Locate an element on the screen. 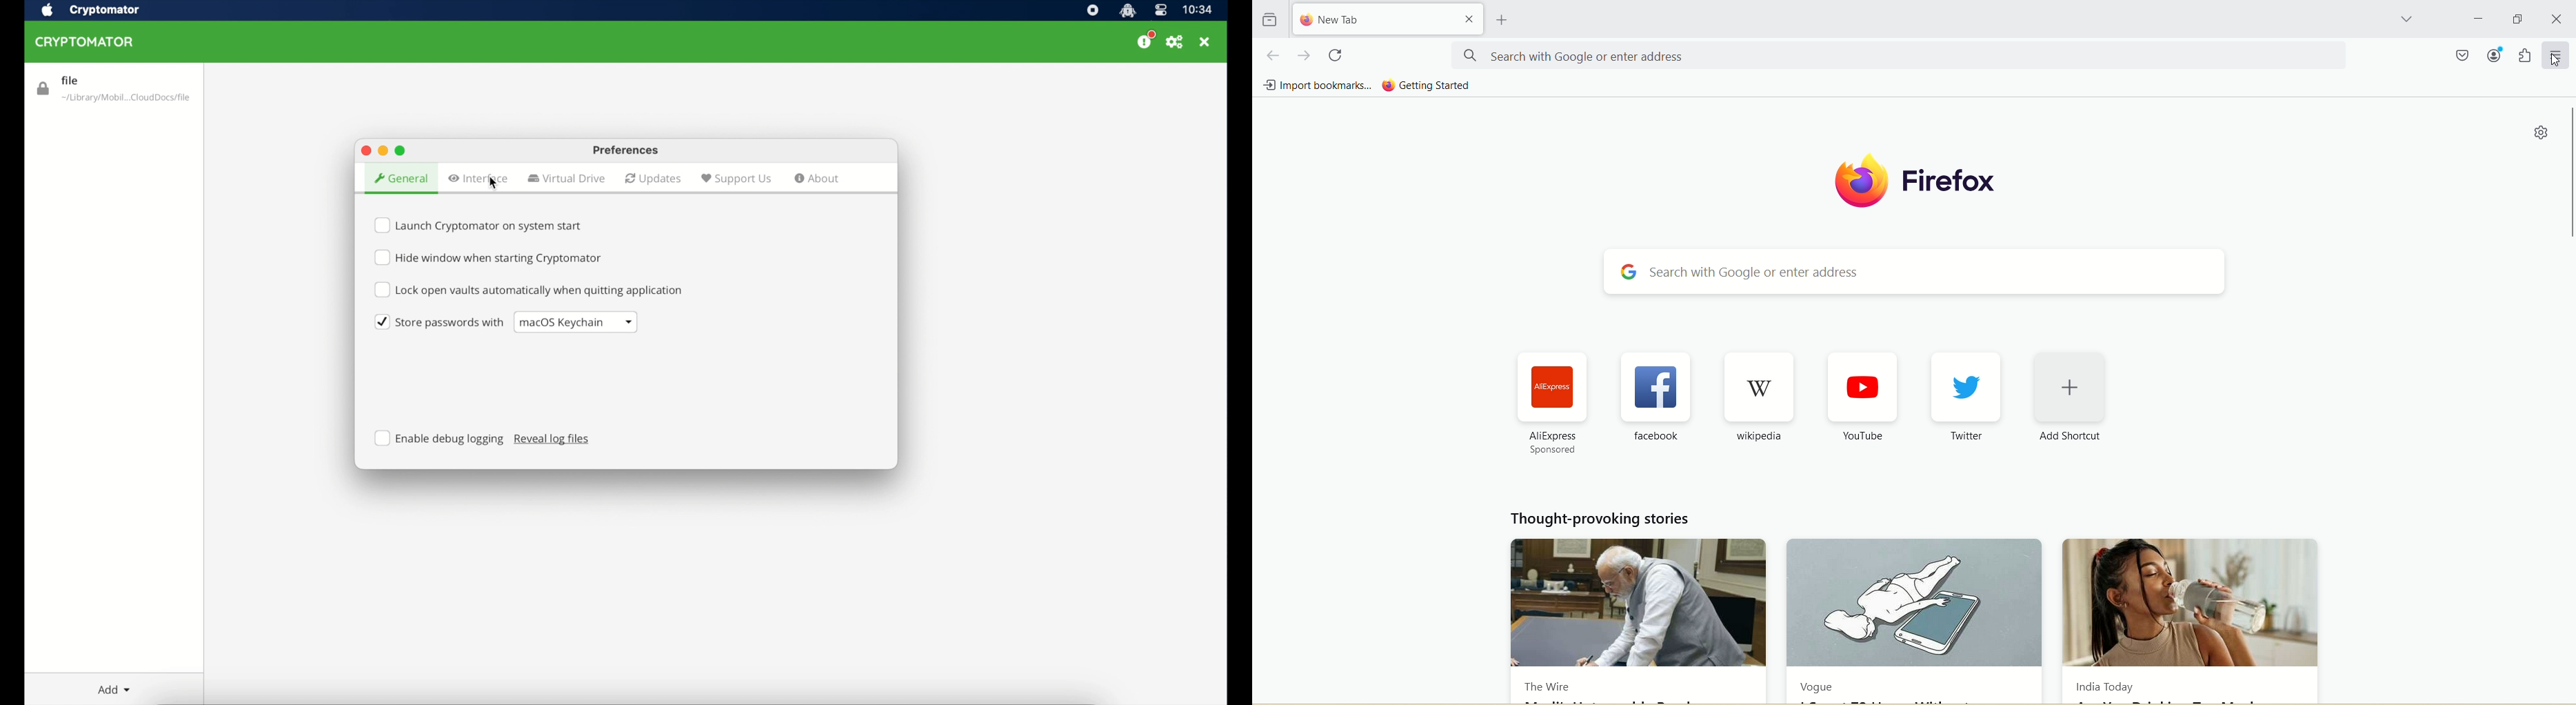  open application menu is located at coordinates (2555, 54).